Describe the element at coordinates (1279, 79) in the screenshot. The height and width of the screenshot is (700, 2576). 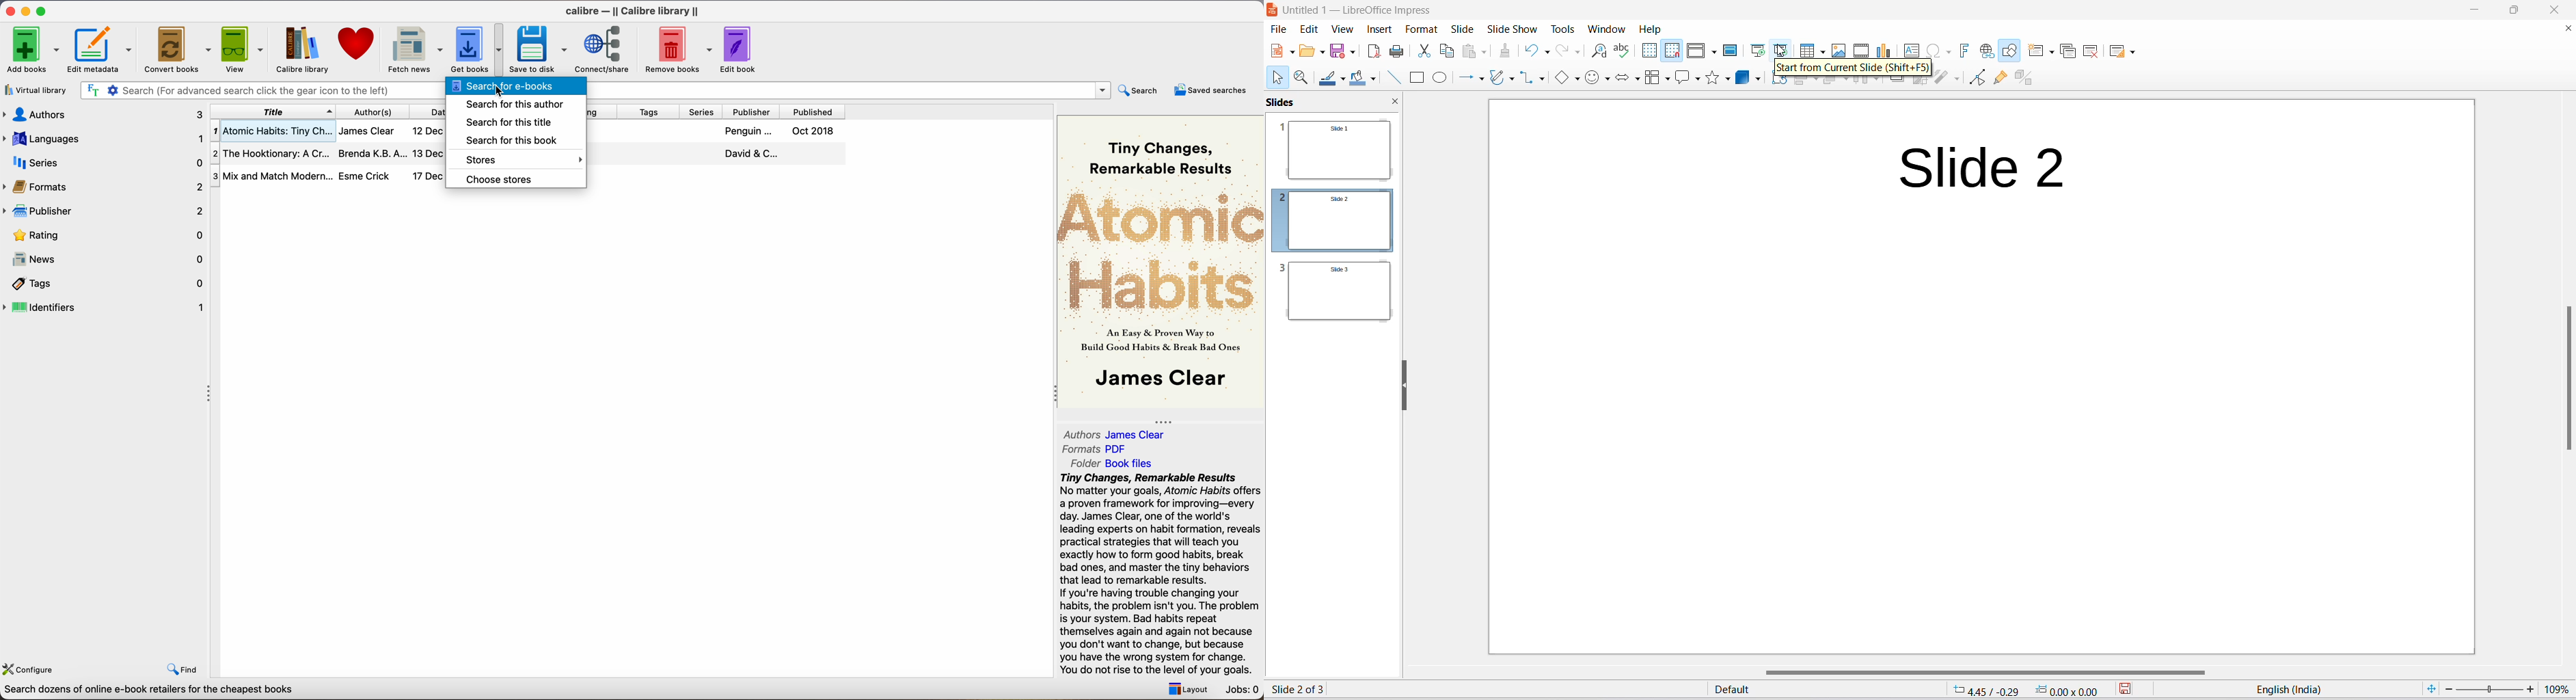
I see `select` at that location.